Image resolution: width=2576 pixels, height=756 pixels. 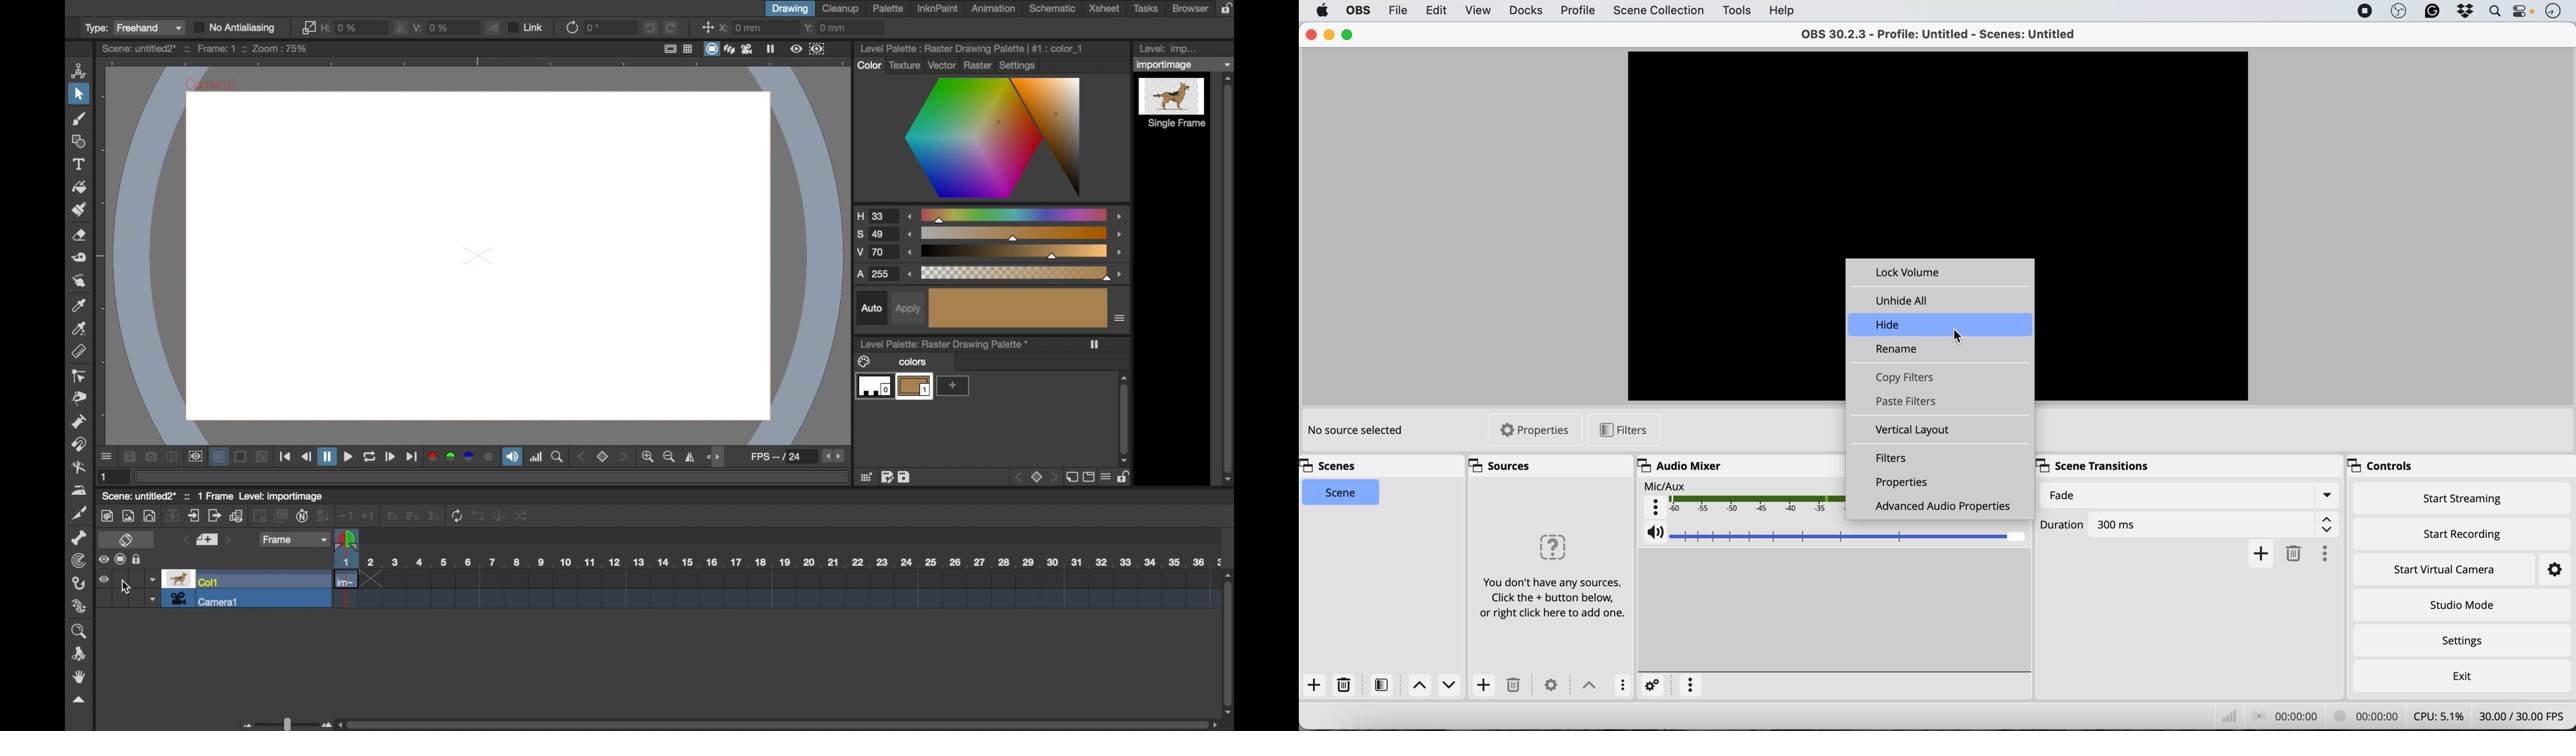 What do you see at coordinates (80, 70) in the screenshot?
I see `animate tool` at bounding box center [80, 70].